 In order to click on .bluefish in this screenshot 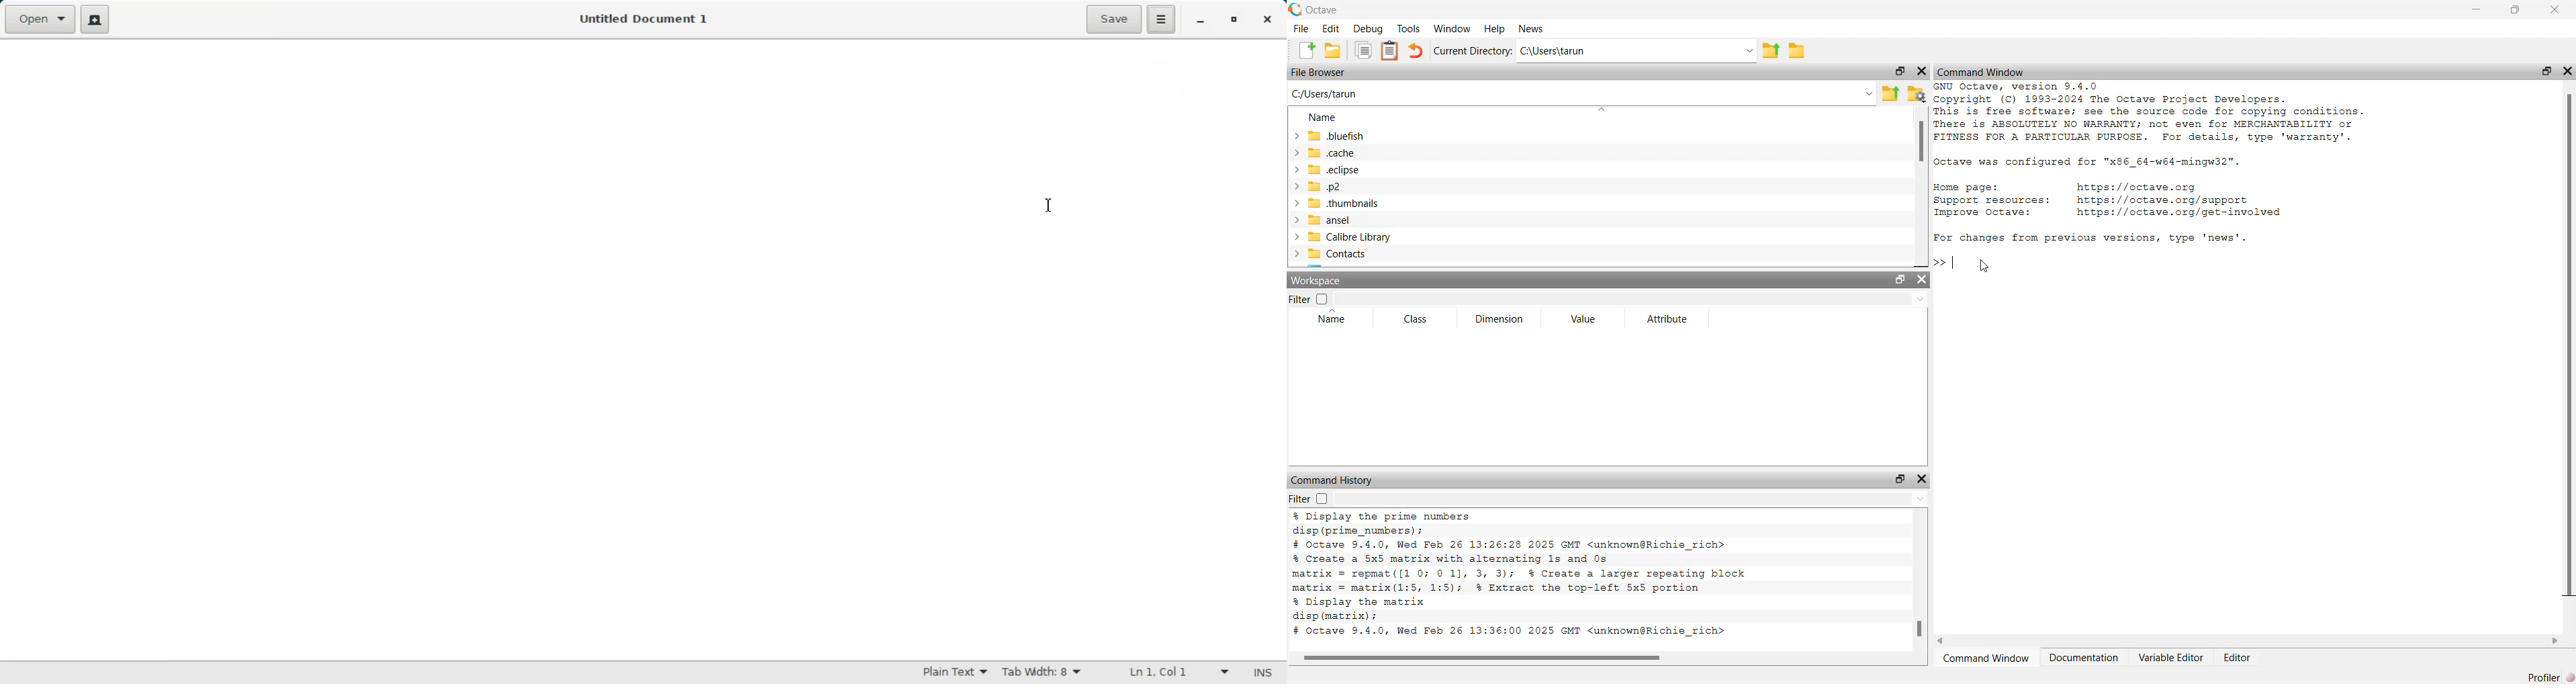, I will do `click(1355, 135)`.